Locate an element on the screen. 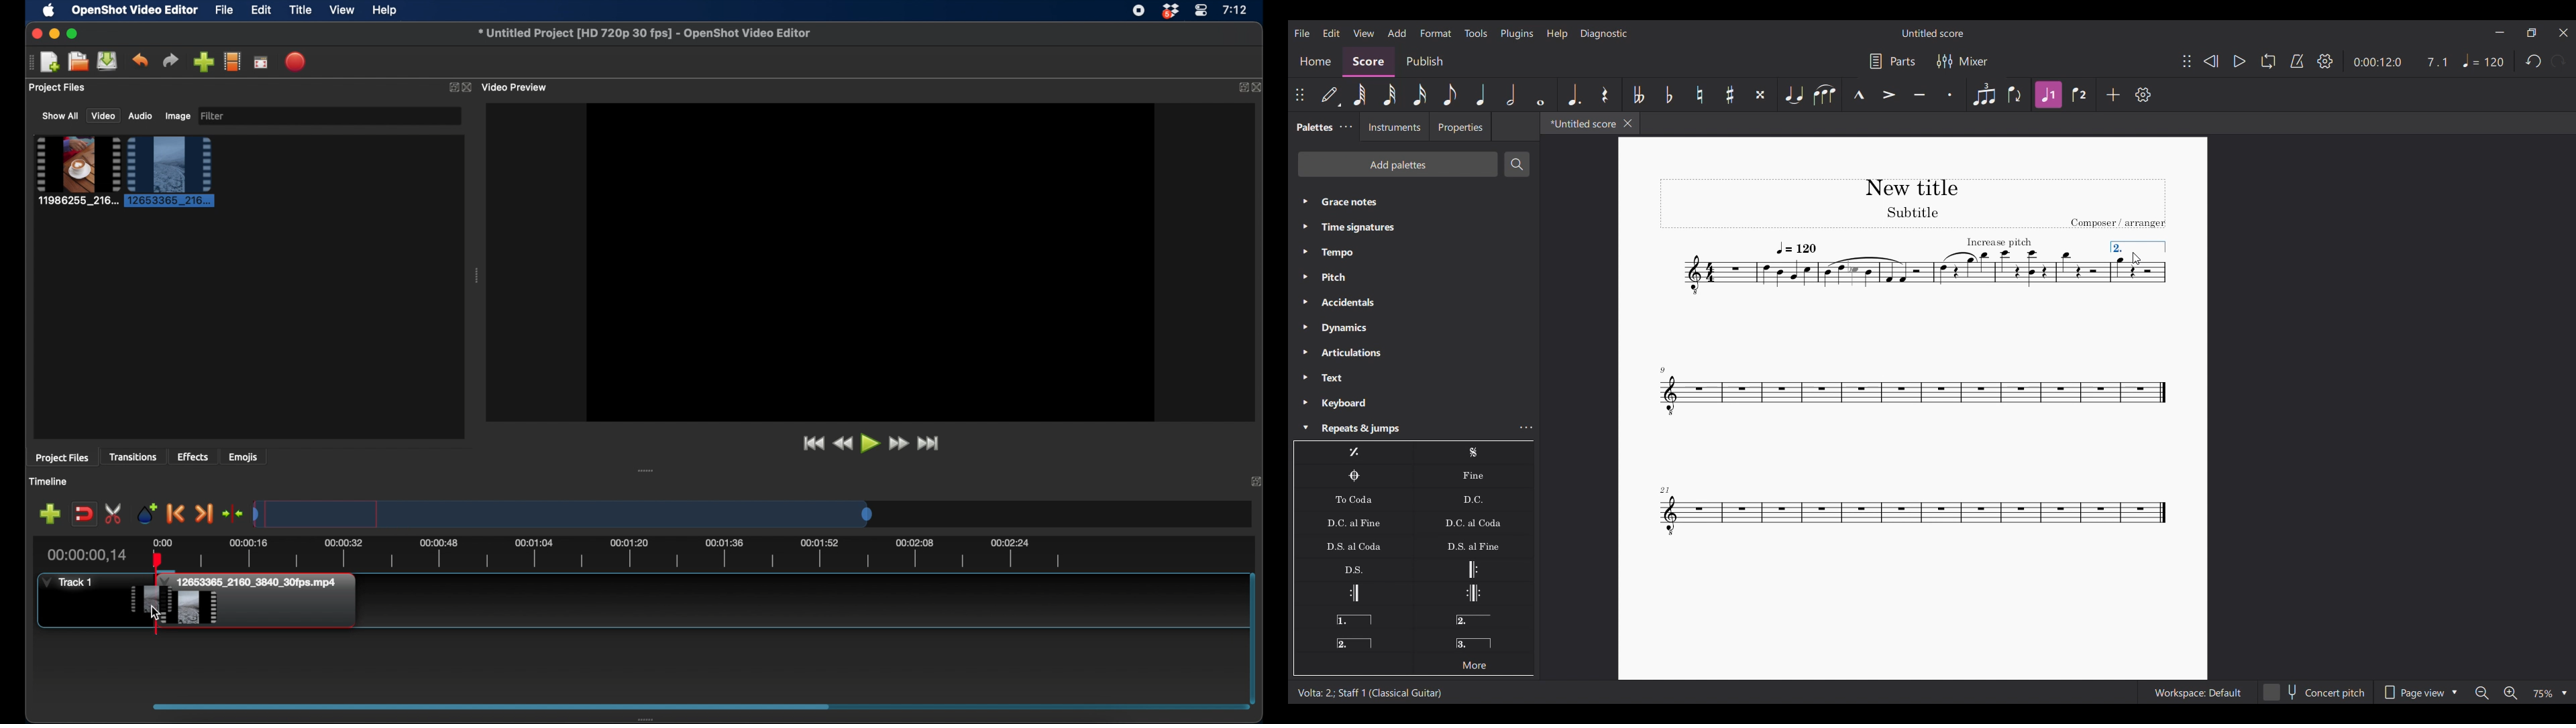 The width and height of the screenshot is (2576, 728). Seconda volta added to score is located at coordinates (2138, 247).